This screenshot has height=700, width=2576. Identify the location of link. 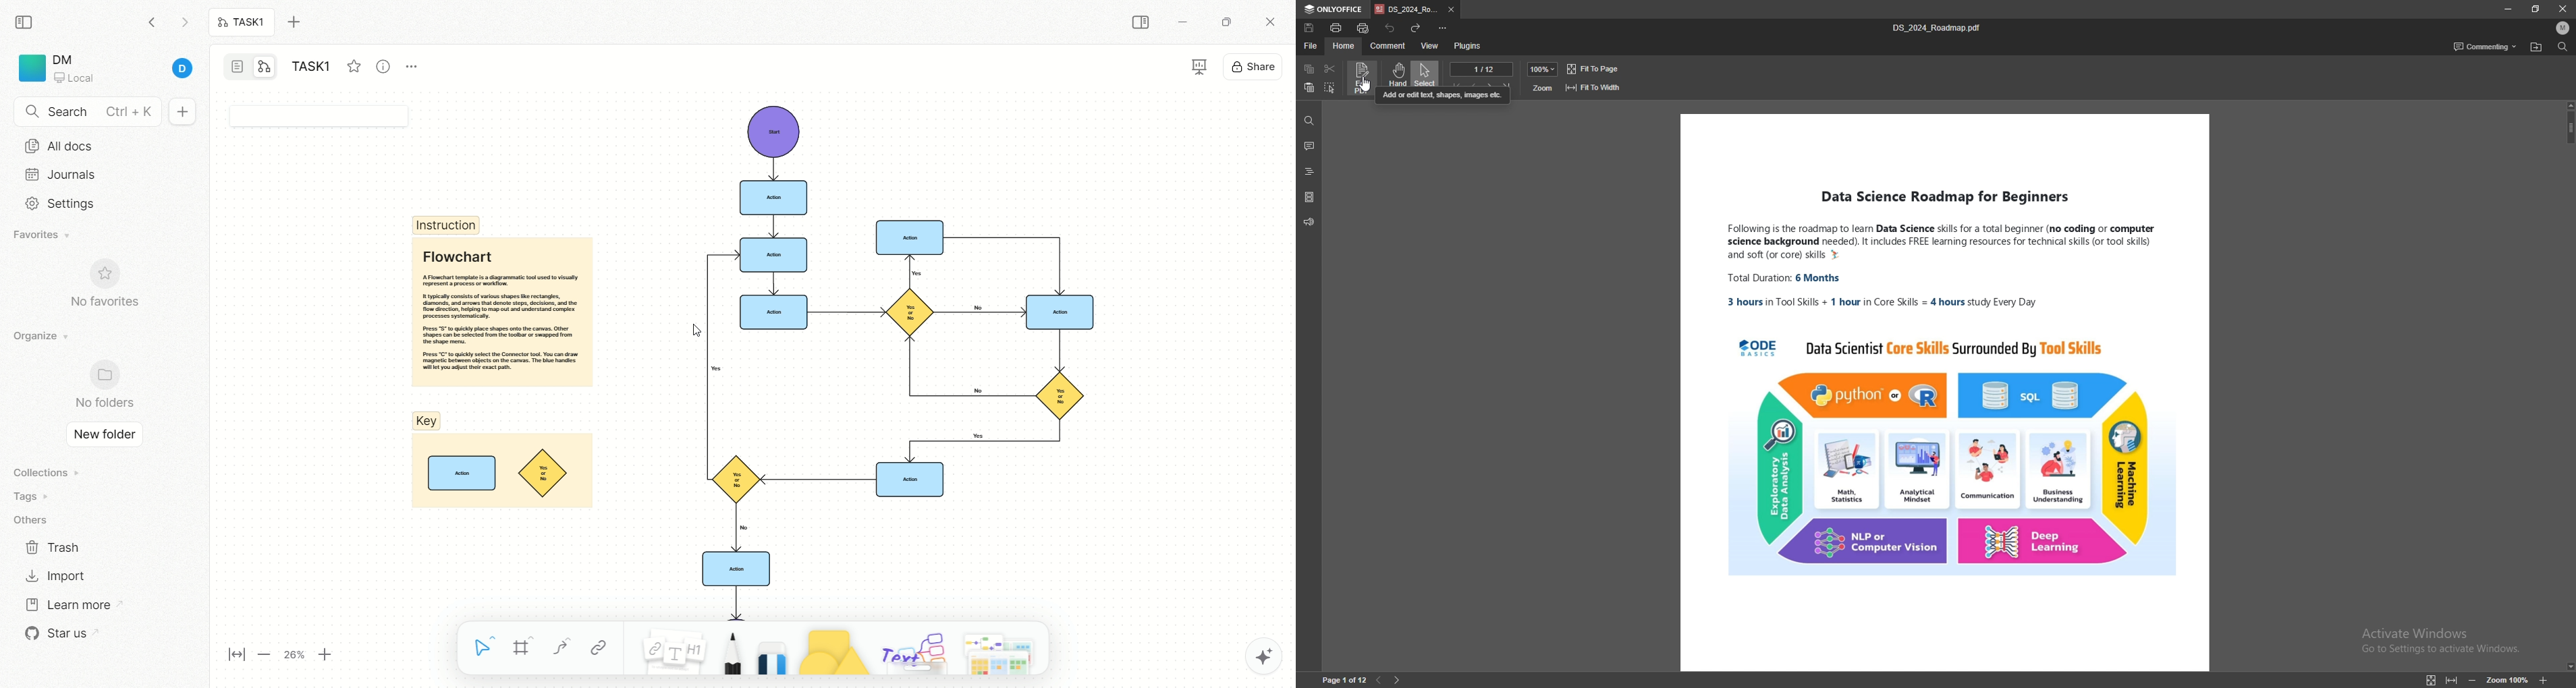
(599, 648).